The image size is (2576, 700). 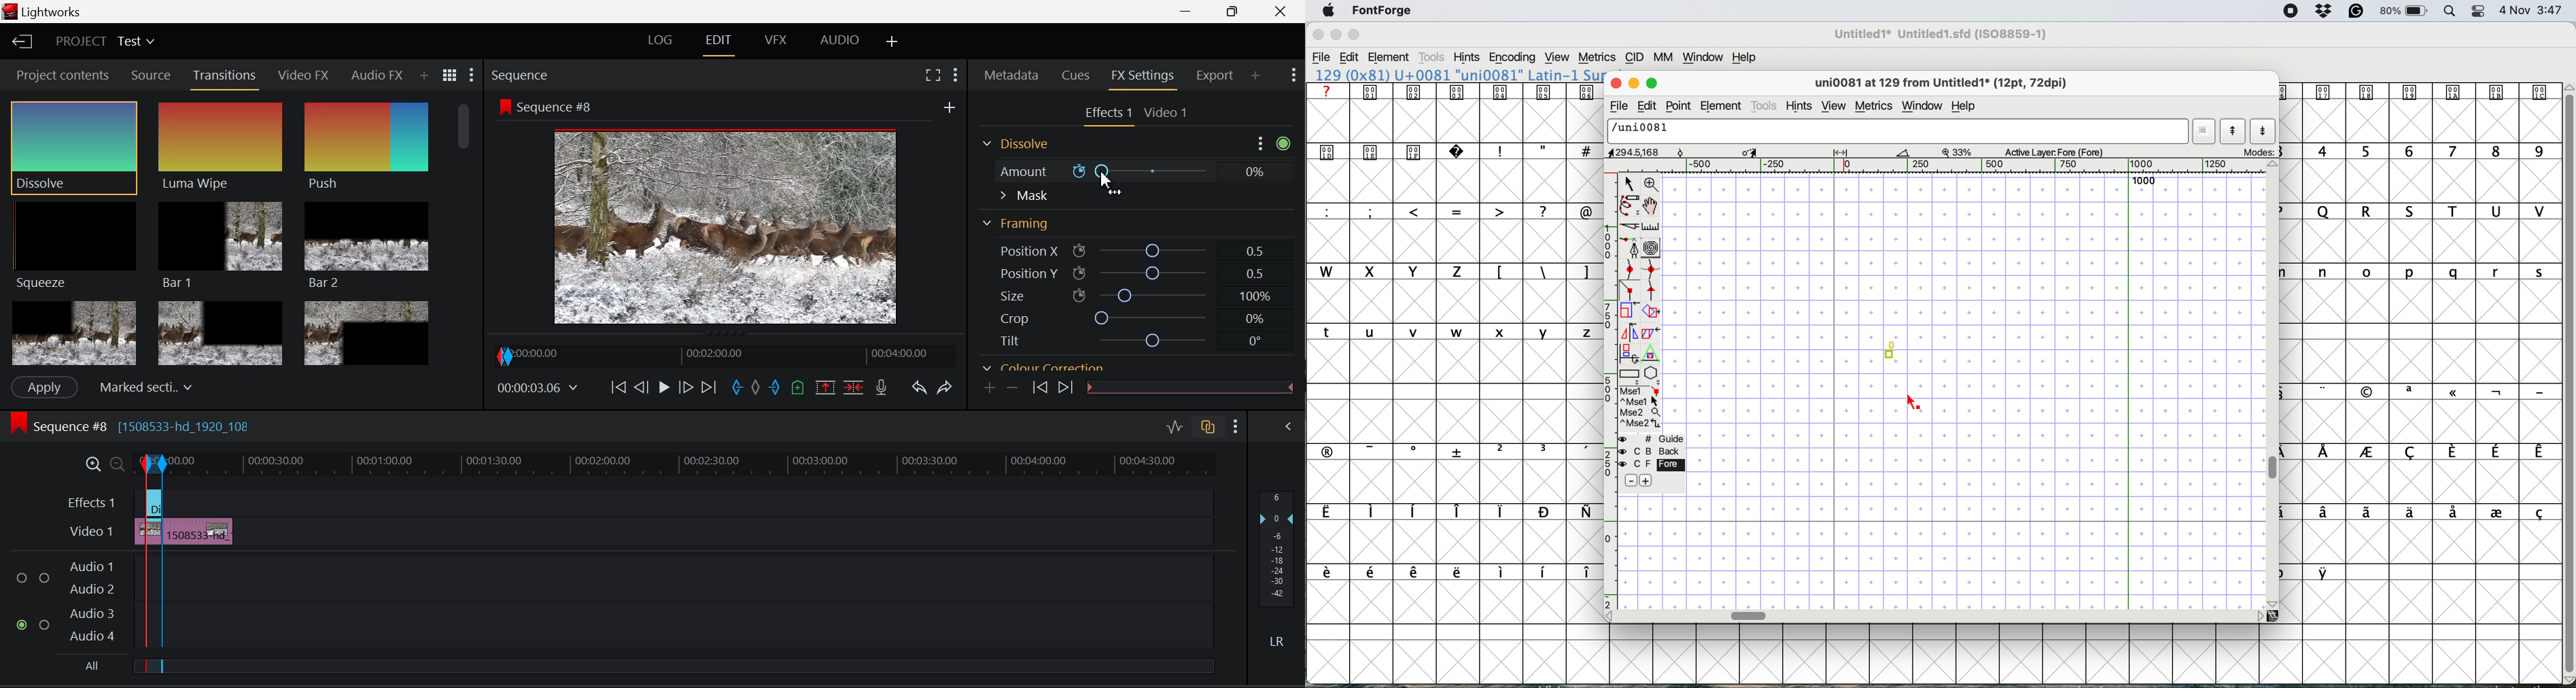 What do you see at coordinates (1017, 224) in the screenshot?
I see `Framing Section` at bounding box center [1017, 224].